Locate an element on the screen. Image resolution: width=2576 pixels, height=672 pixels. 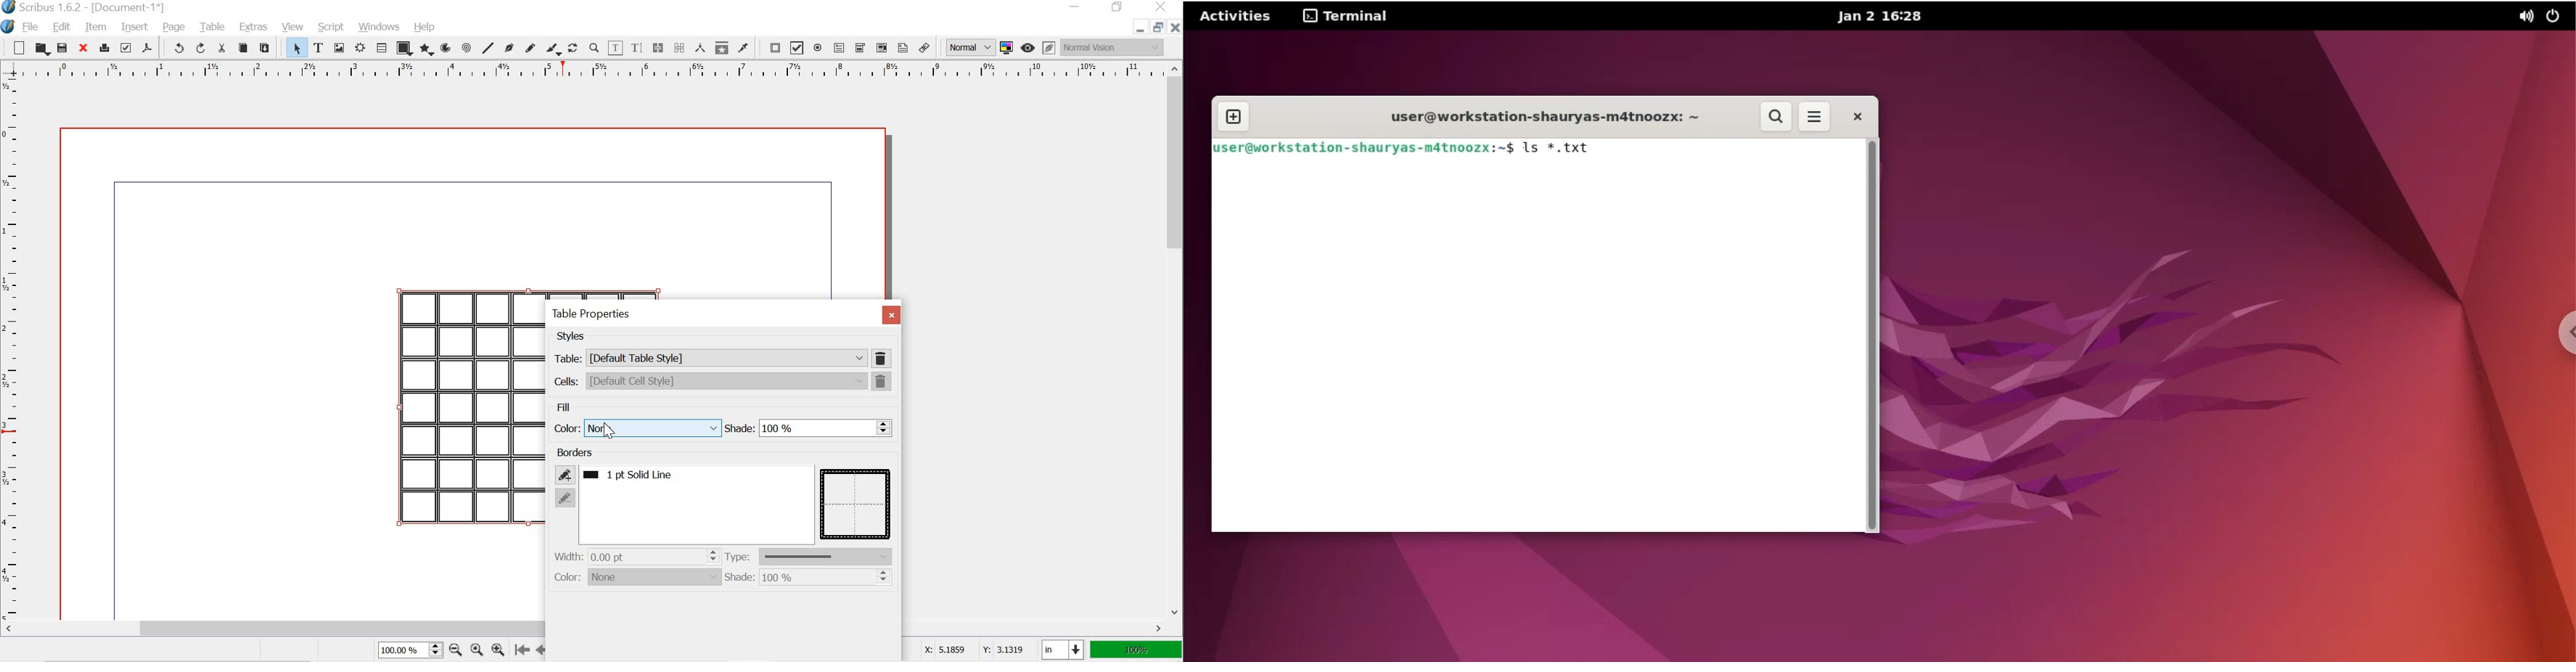
table: [Default Table Style] is located at coordinates (709, 358).